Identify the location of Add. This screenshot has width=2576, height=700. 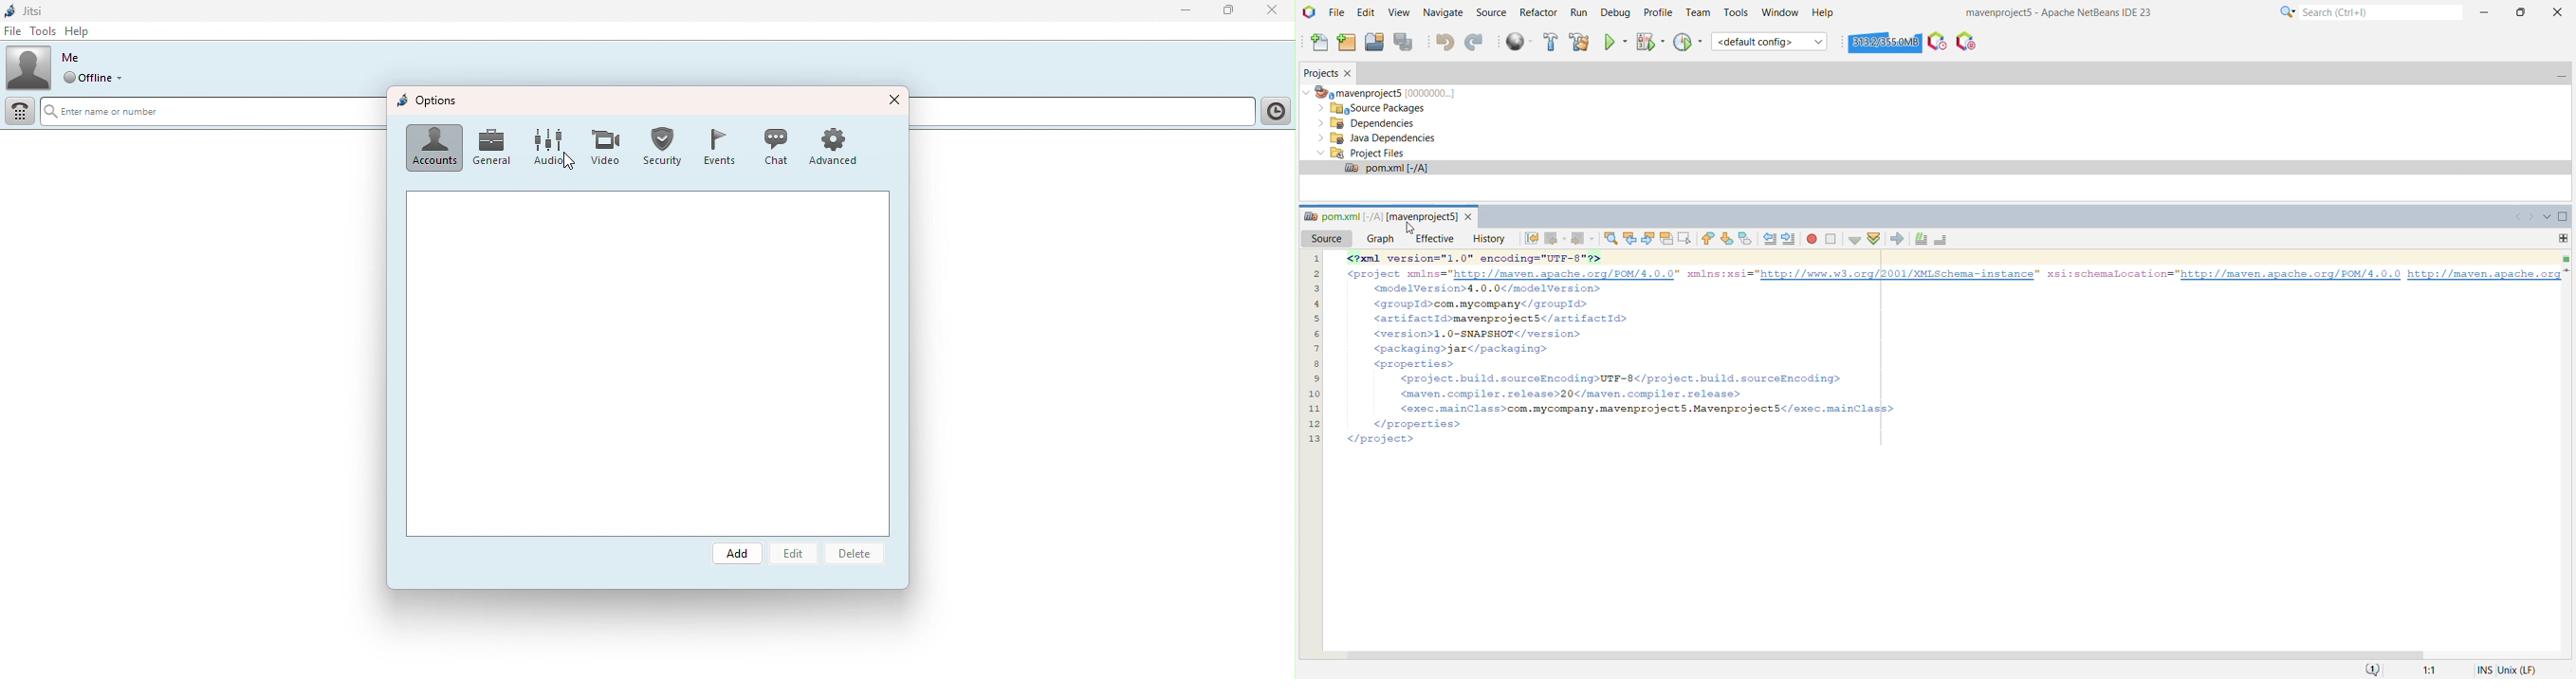
(739, 554).